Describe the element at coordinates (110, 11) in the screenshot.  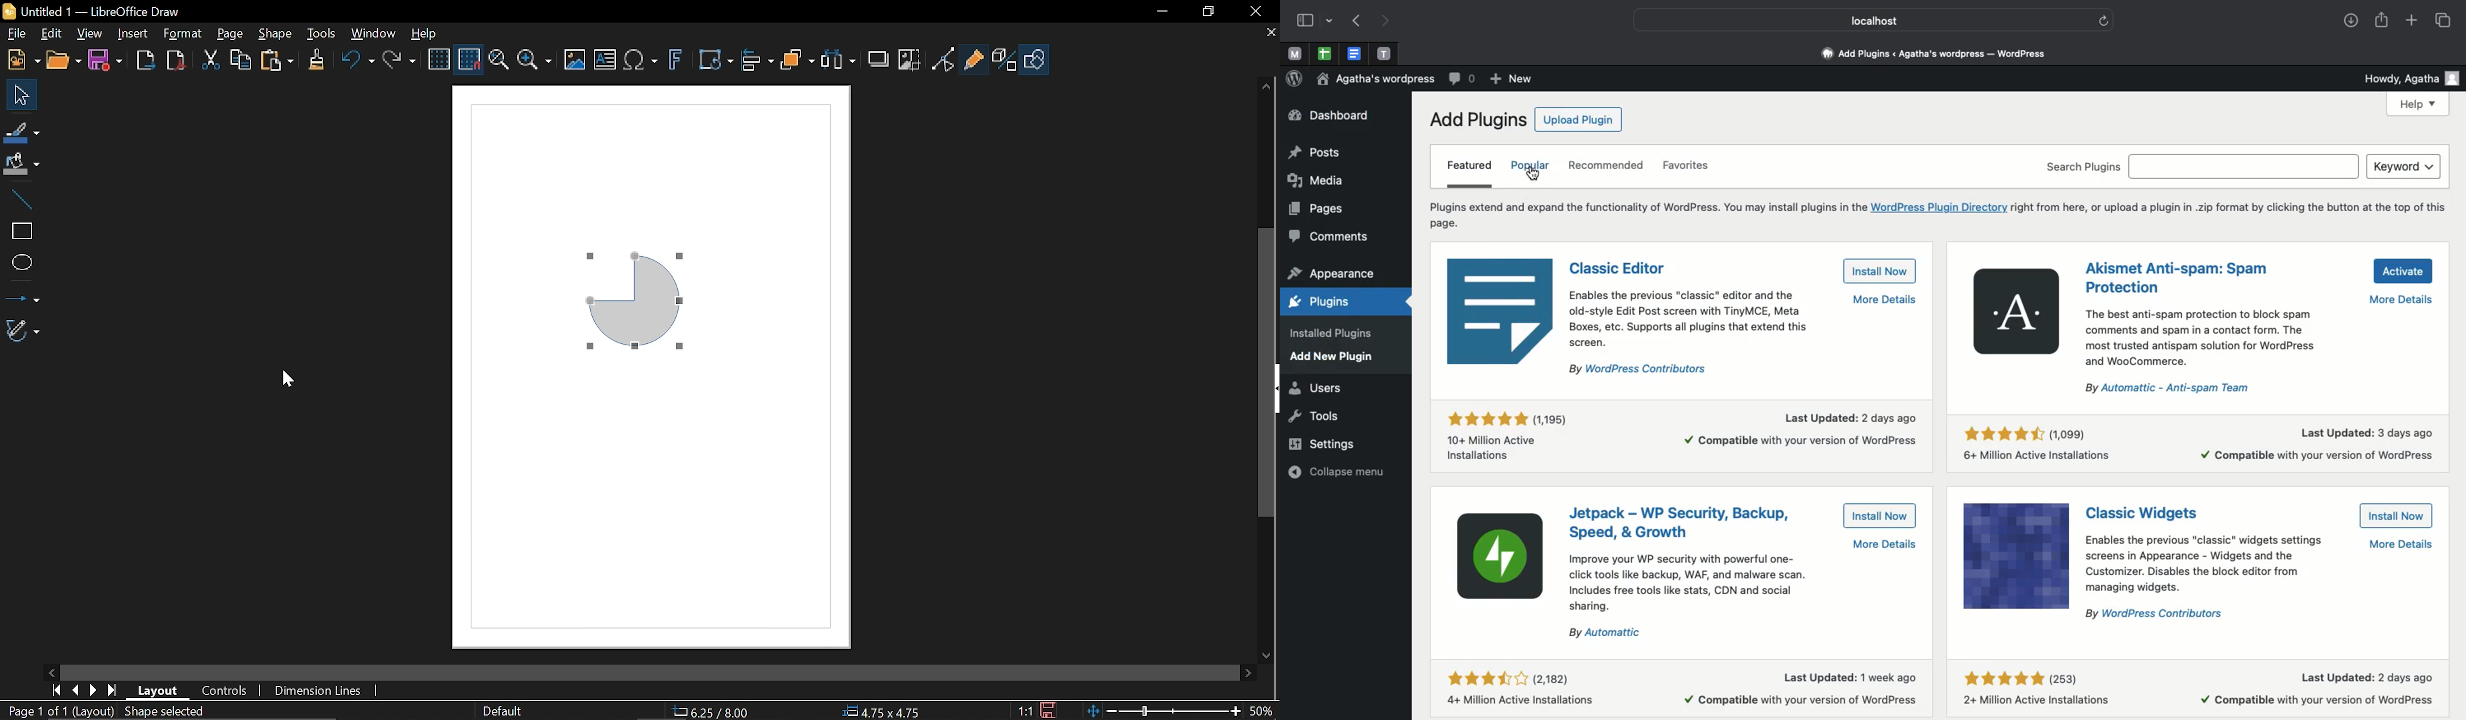
I see `Untitled 1 -- LibreOffice Draw` at that location.